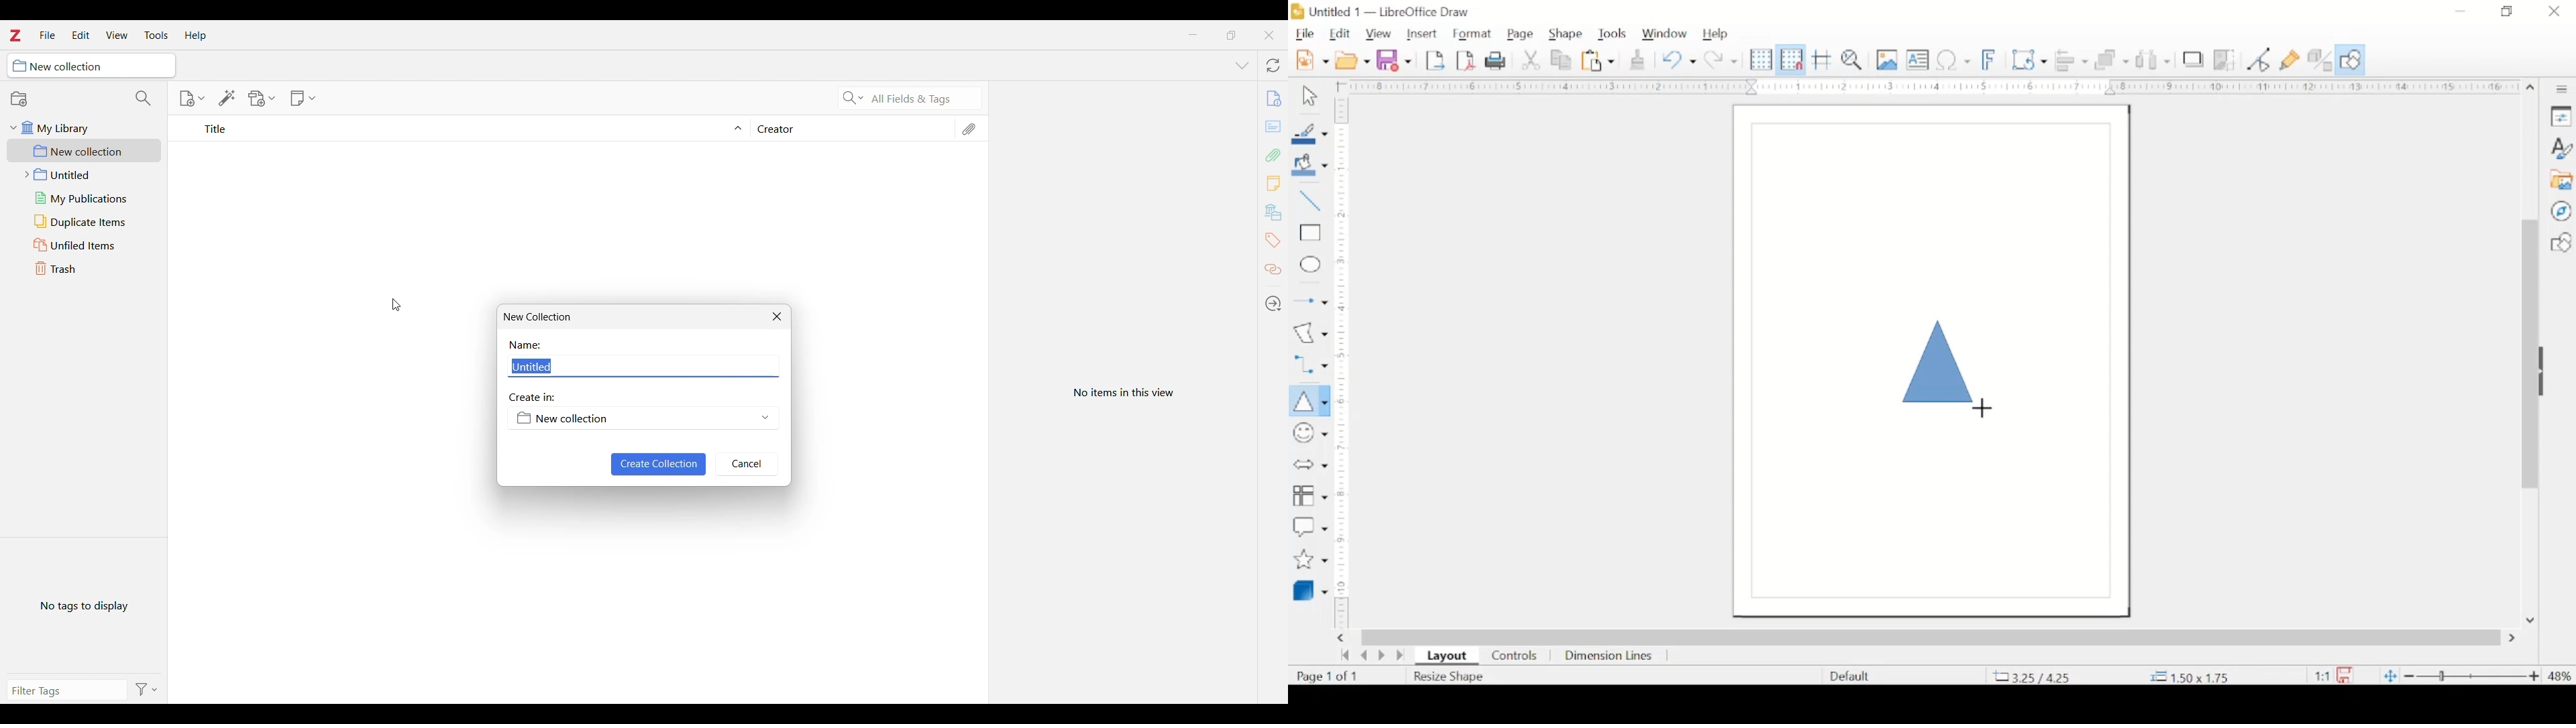 This screenshot has height=728, width=2576. I want to click on styles, so click(2562, 147).